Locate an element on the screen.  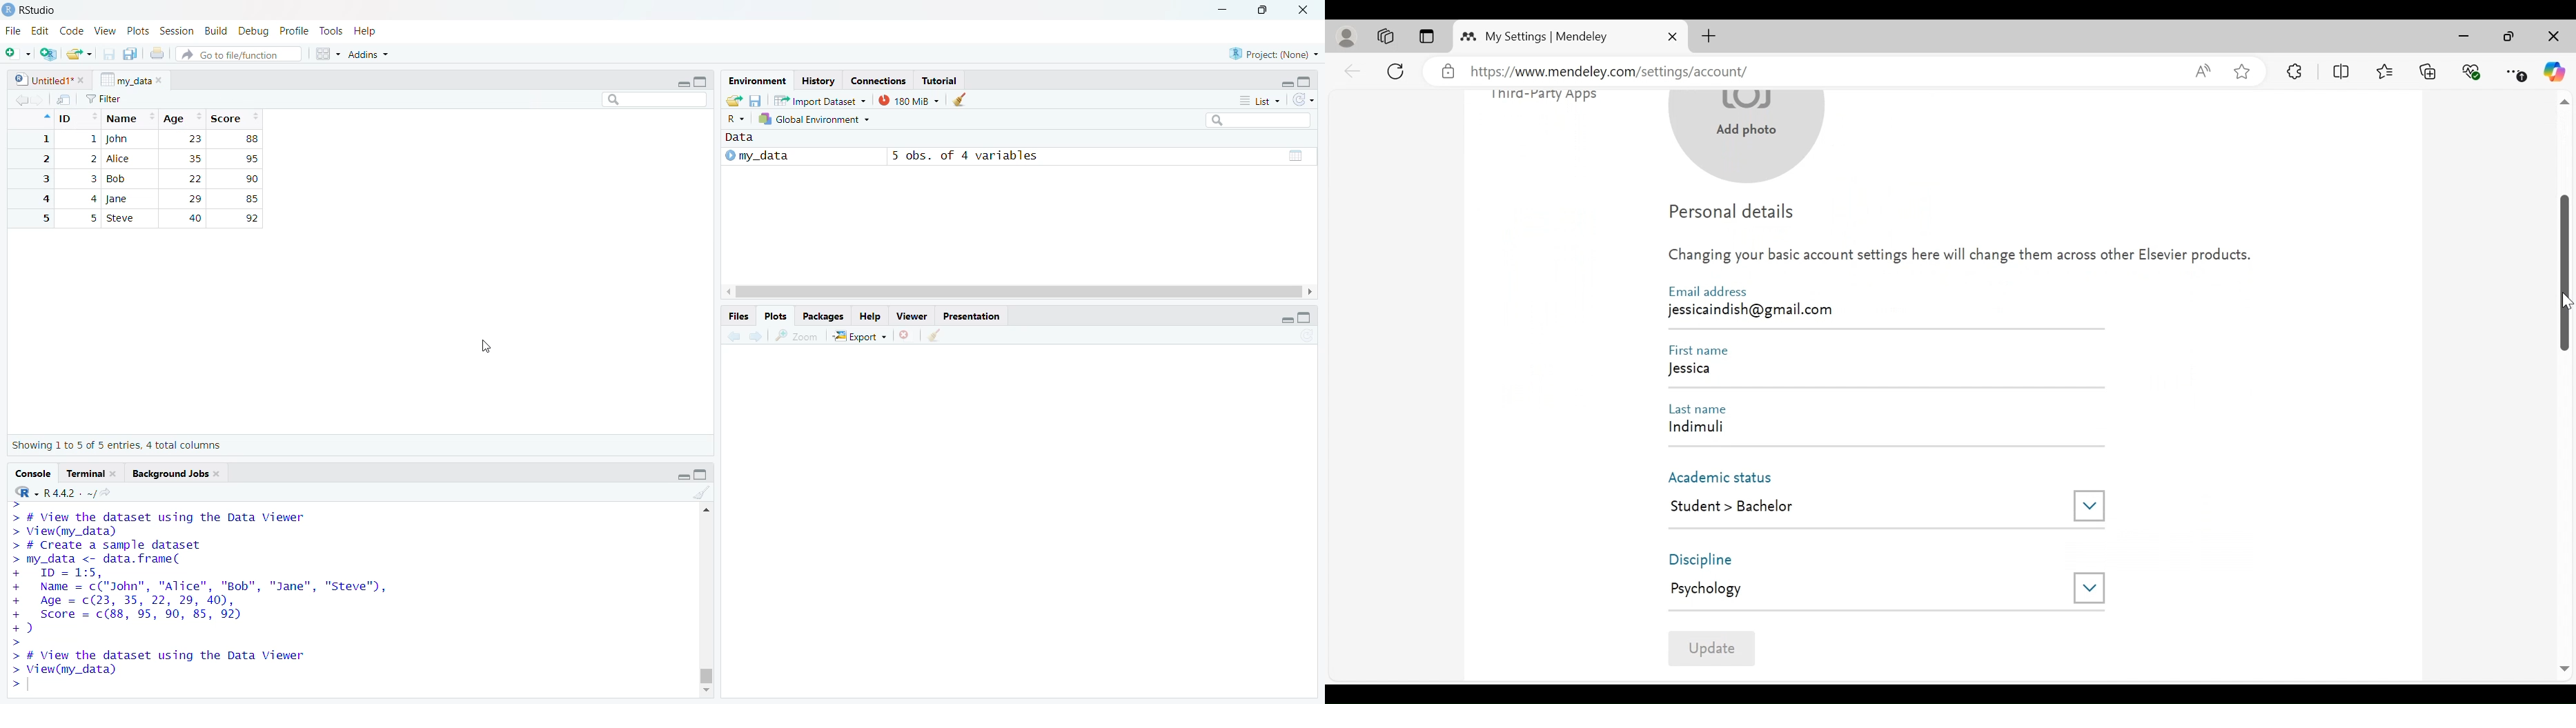
Scroll Down is located at coordinates (2564, 669).